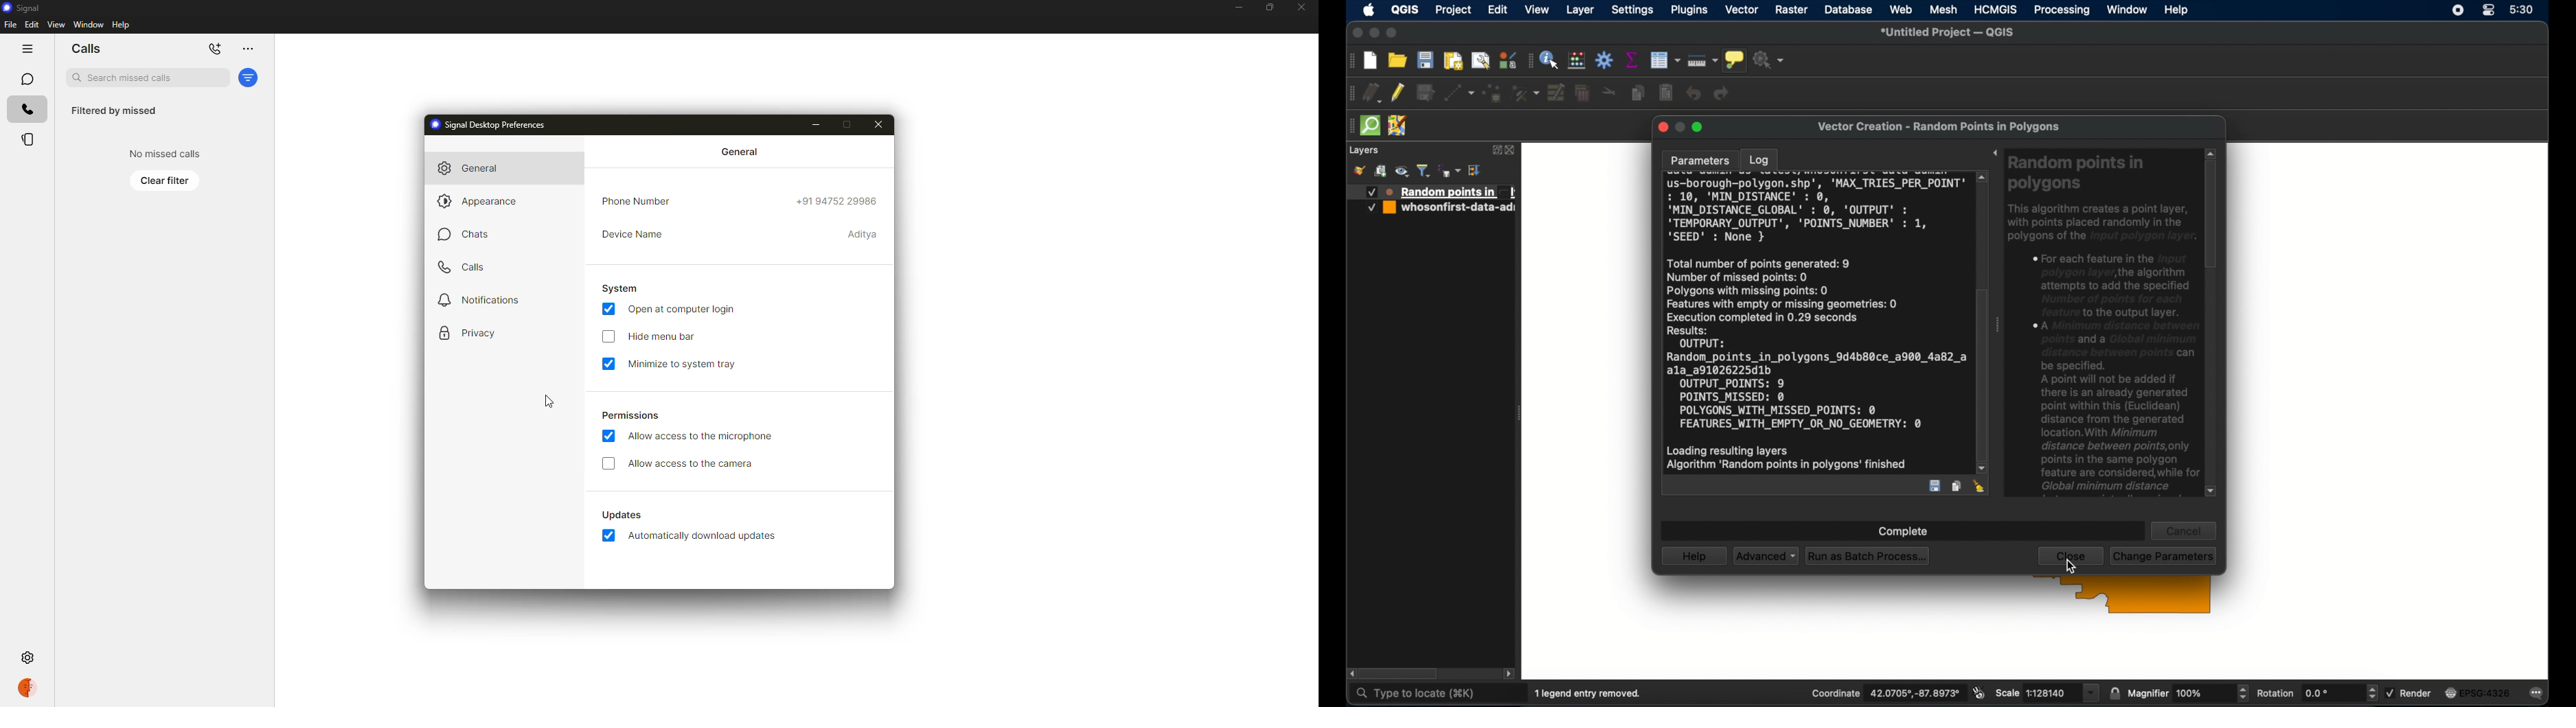 The image size is (2576, 728). What do you see at coordinates (27, 688) in the screenshot?
I see `profile` at bounding box center [27, 688].